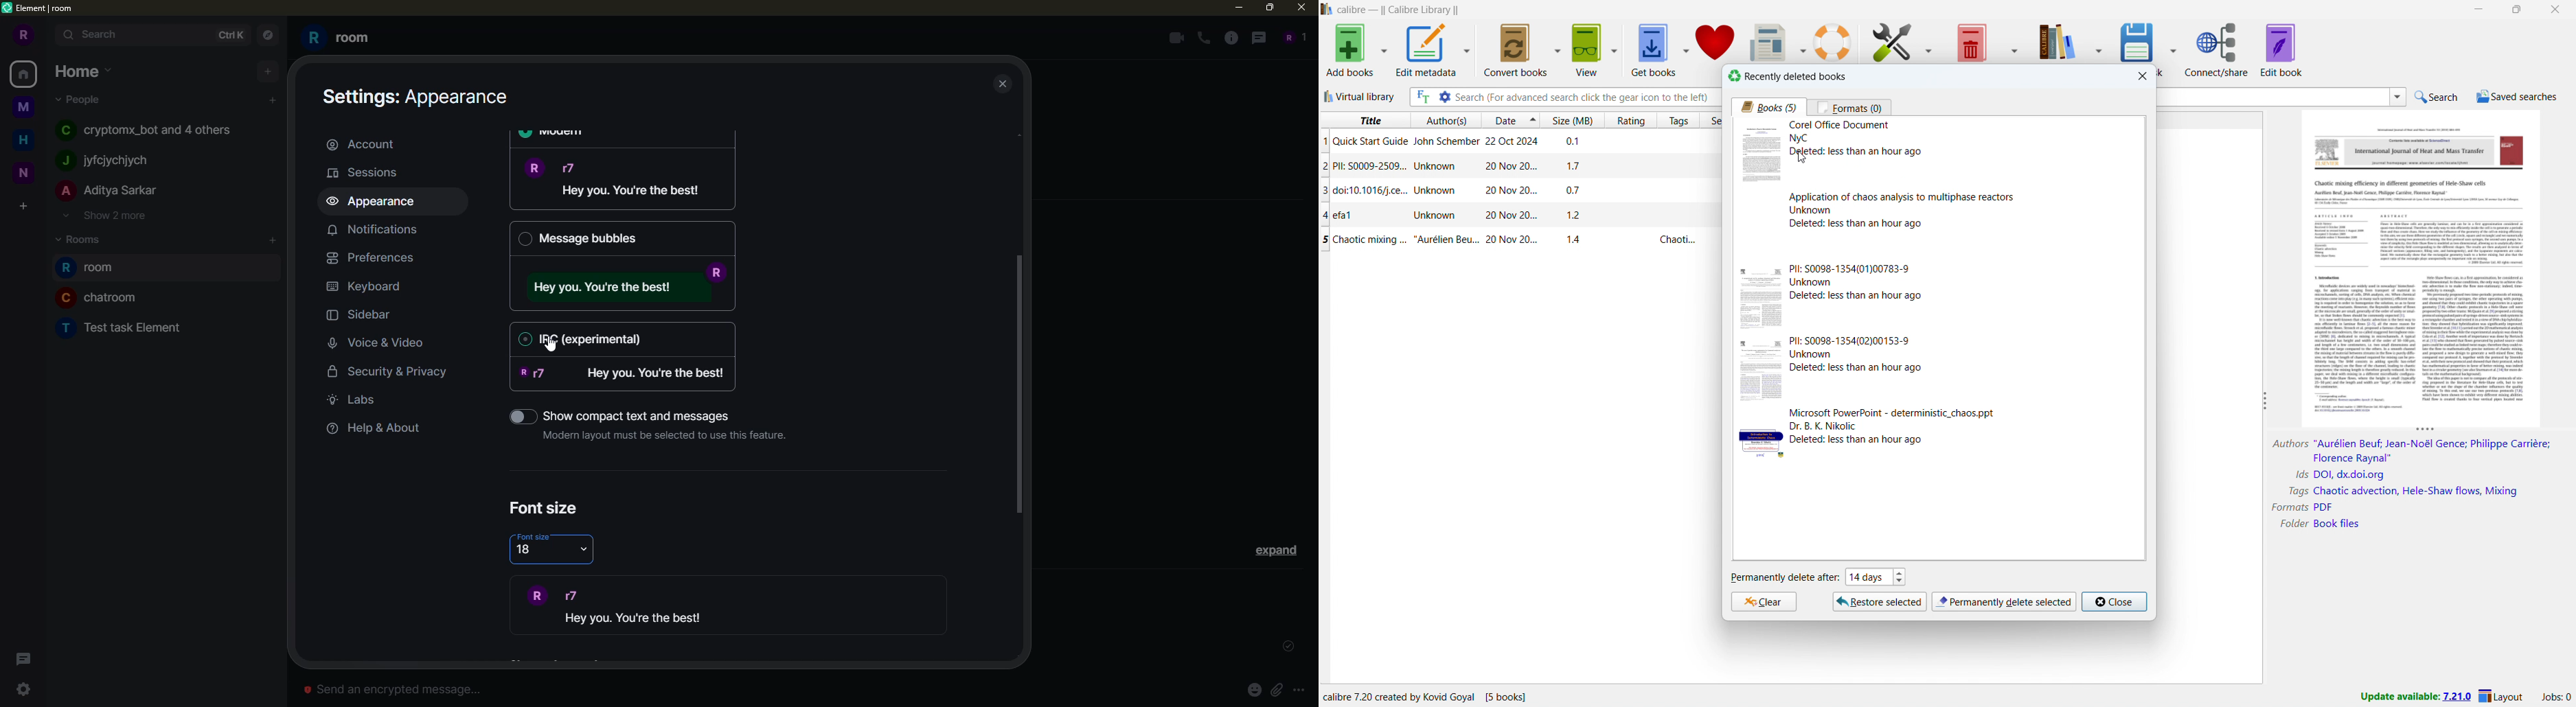 The image size is (2576, 728). I want to click on create space, so click(23, 207).